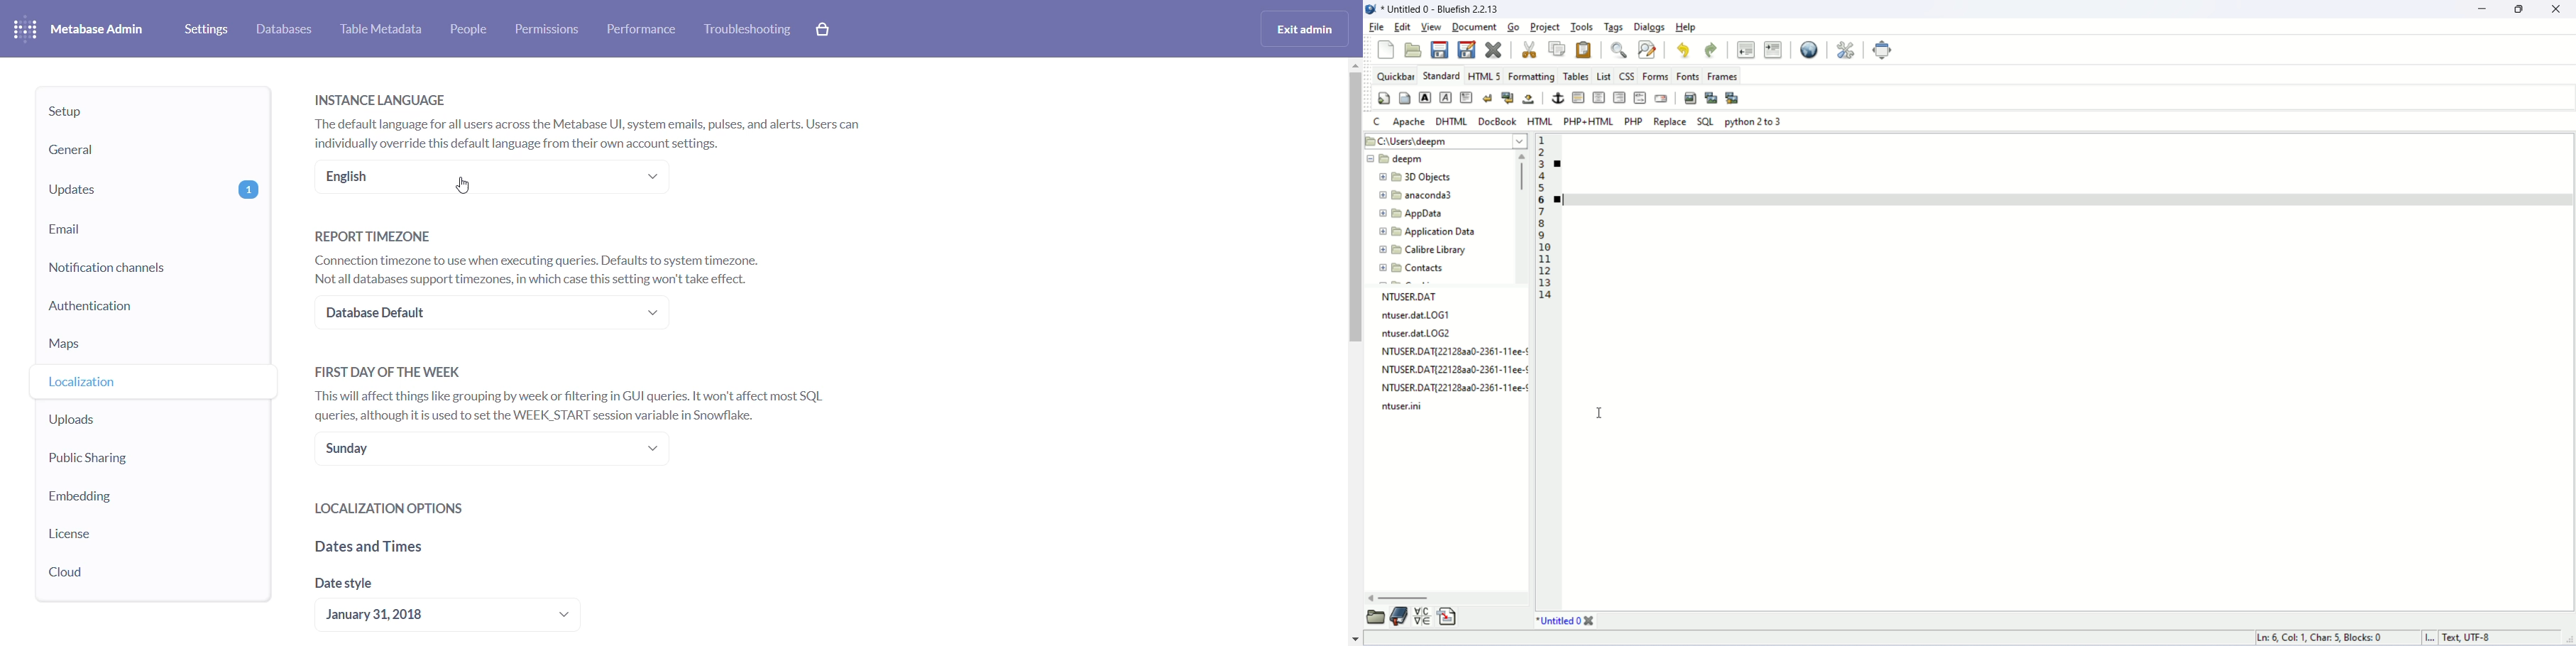 The image size is (2576, 672). What do you see at coordinates (2484, 9) in the screenshot?
I see `minimize` at bounding box center [2484, 9].